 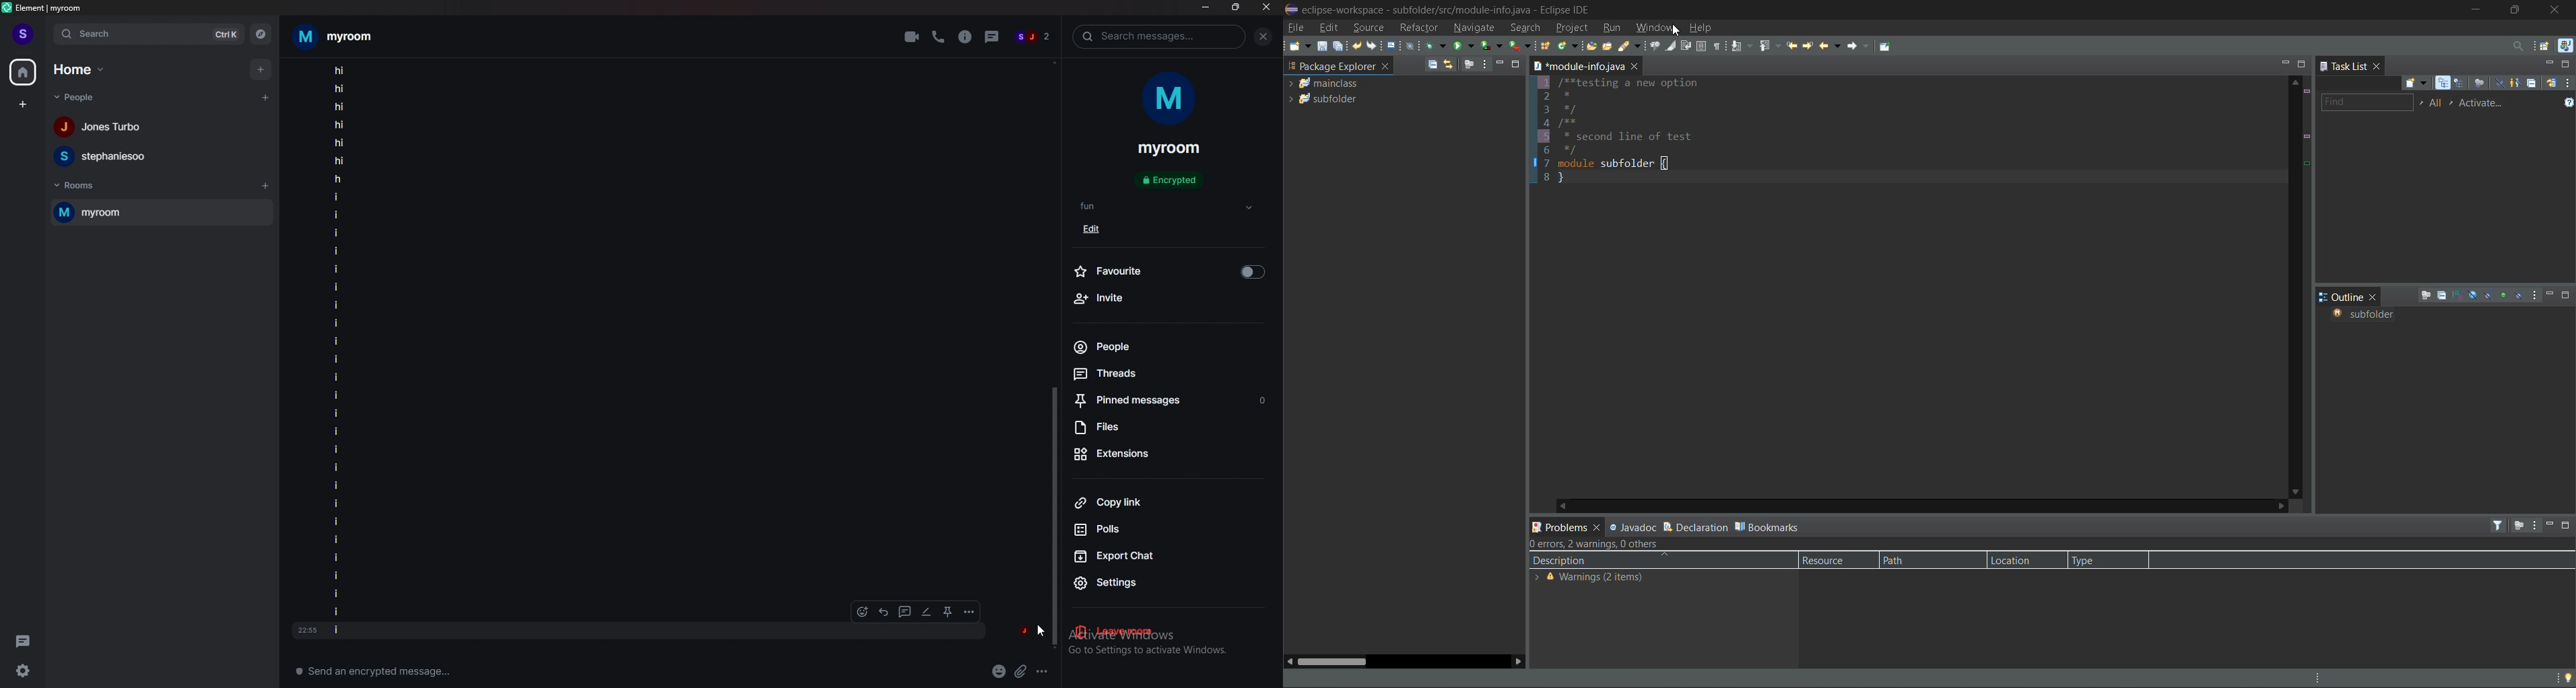 What do you see at coordinates (1033, 37) in the screenshot?
I see `sj 2` at bounding box center [1033, 37].